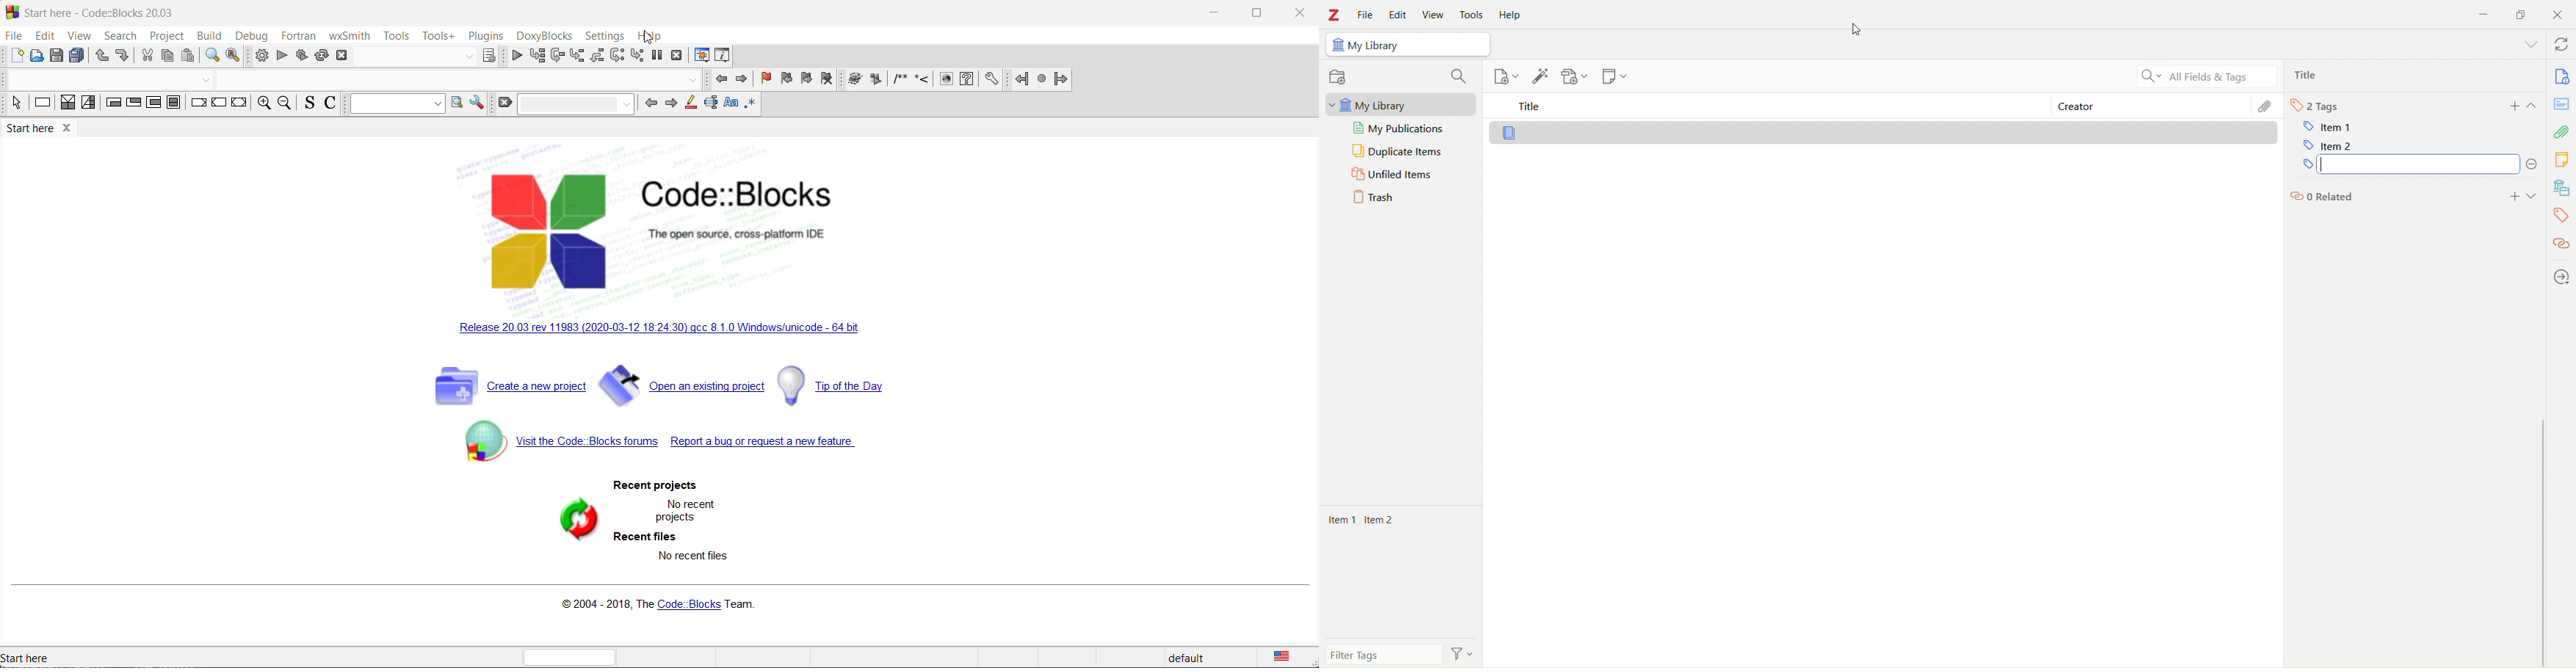 The width and height of the screenshot is (2576, 672). What do you see at coordinates (560, 56) in the screenshot?
I see `next line` at bounding box center [560, 56].